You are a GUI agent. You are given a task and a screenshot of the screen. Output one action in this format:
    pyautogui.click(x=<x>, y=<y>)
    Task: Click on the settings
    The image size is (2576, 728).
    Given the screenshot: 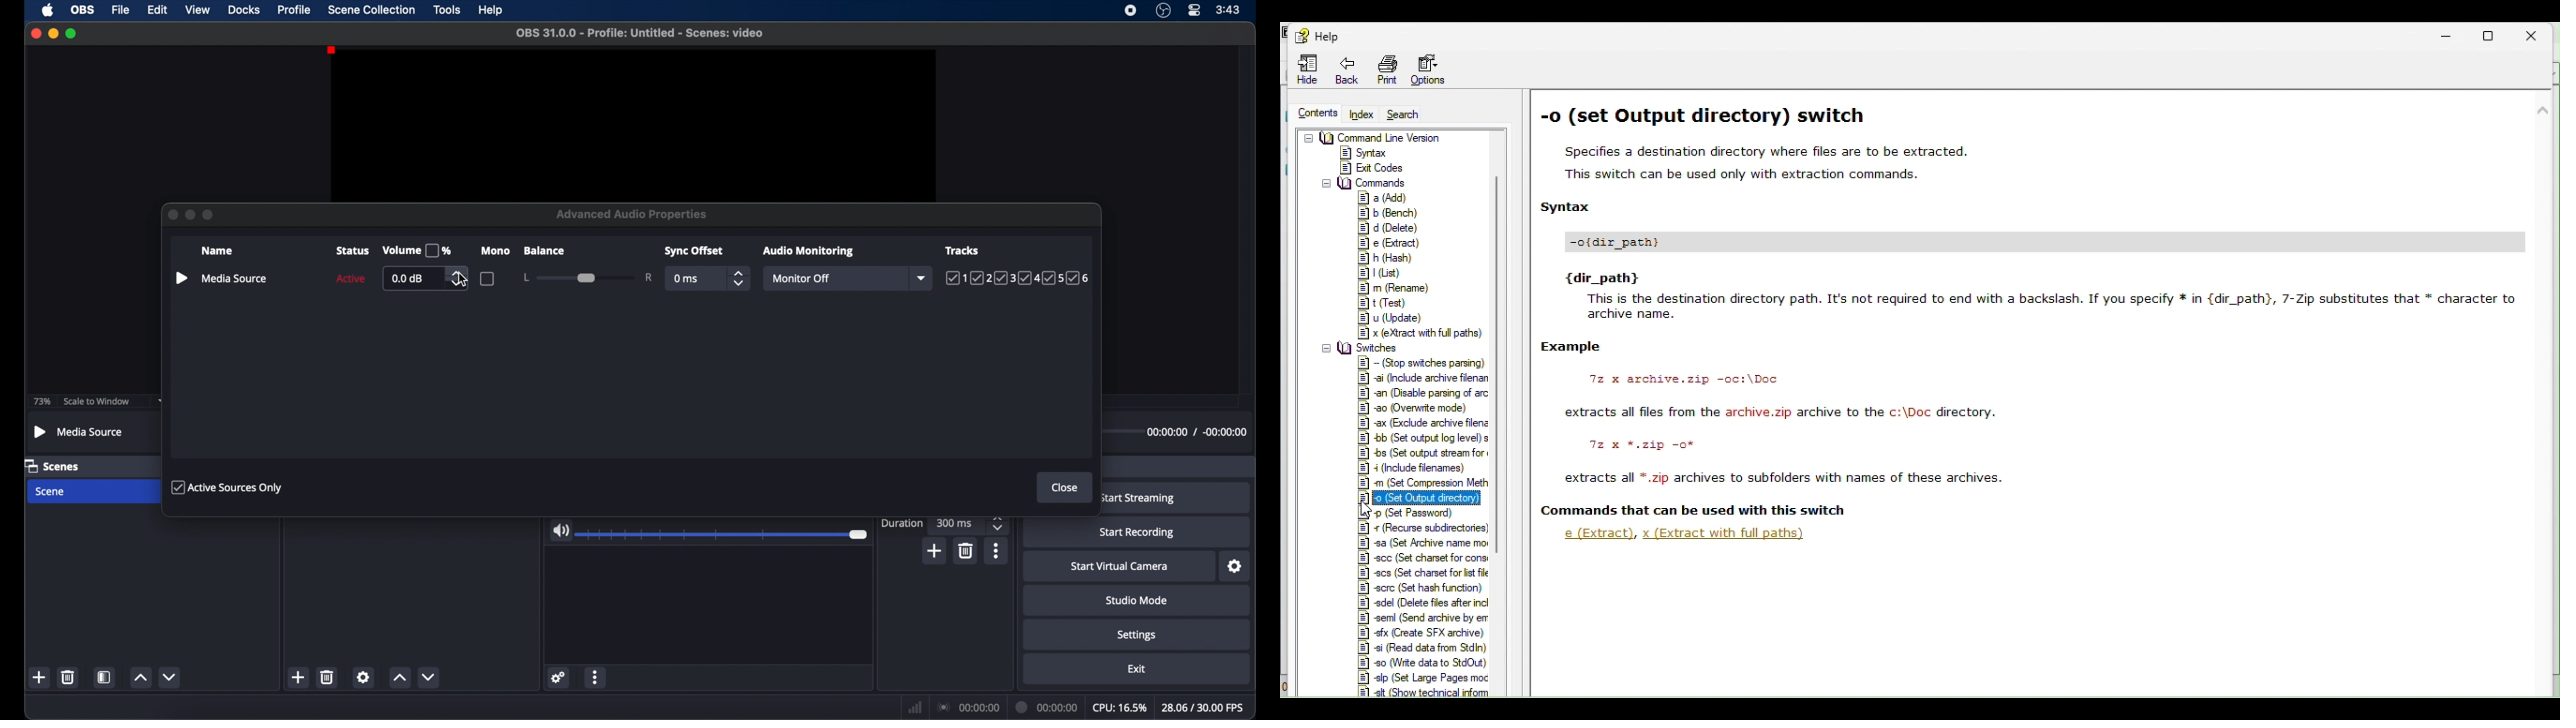 What is the action you would take?
    pyautogui.click(x=1137, y=636)
    